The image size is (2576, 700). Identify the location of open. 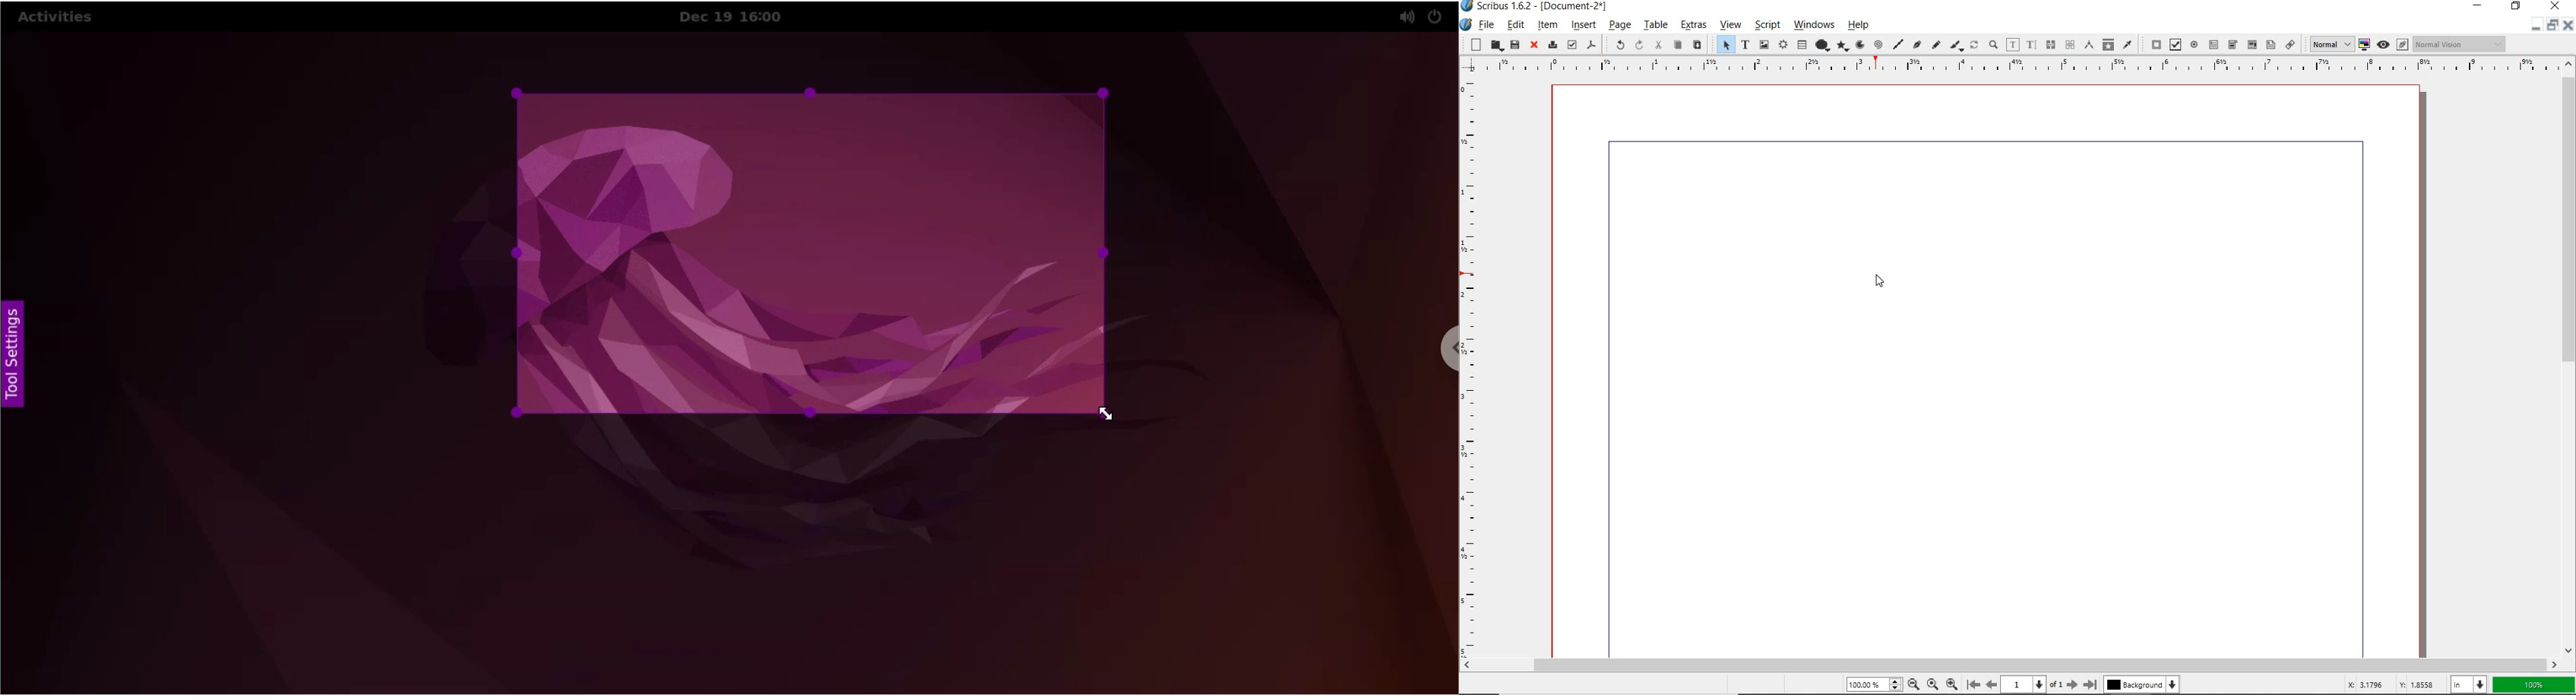
(1494, 45).